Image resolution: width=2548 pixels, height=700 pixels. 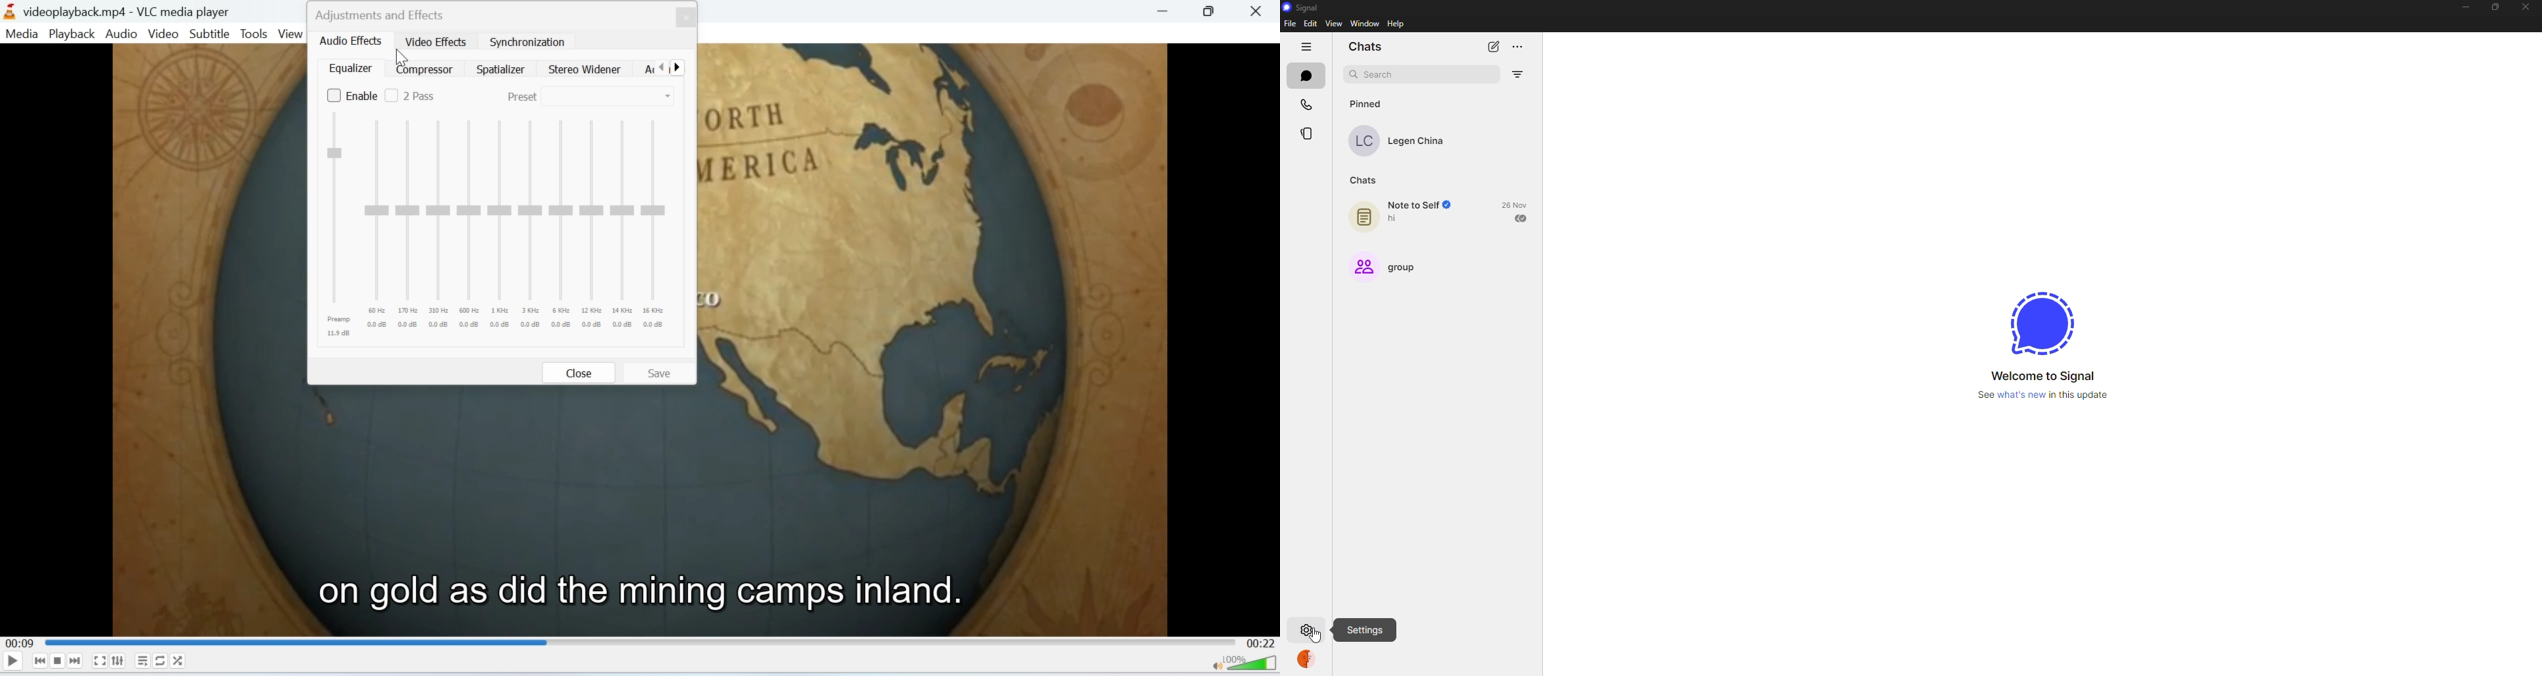 I want to click on close, so click(x=2525, y=7).